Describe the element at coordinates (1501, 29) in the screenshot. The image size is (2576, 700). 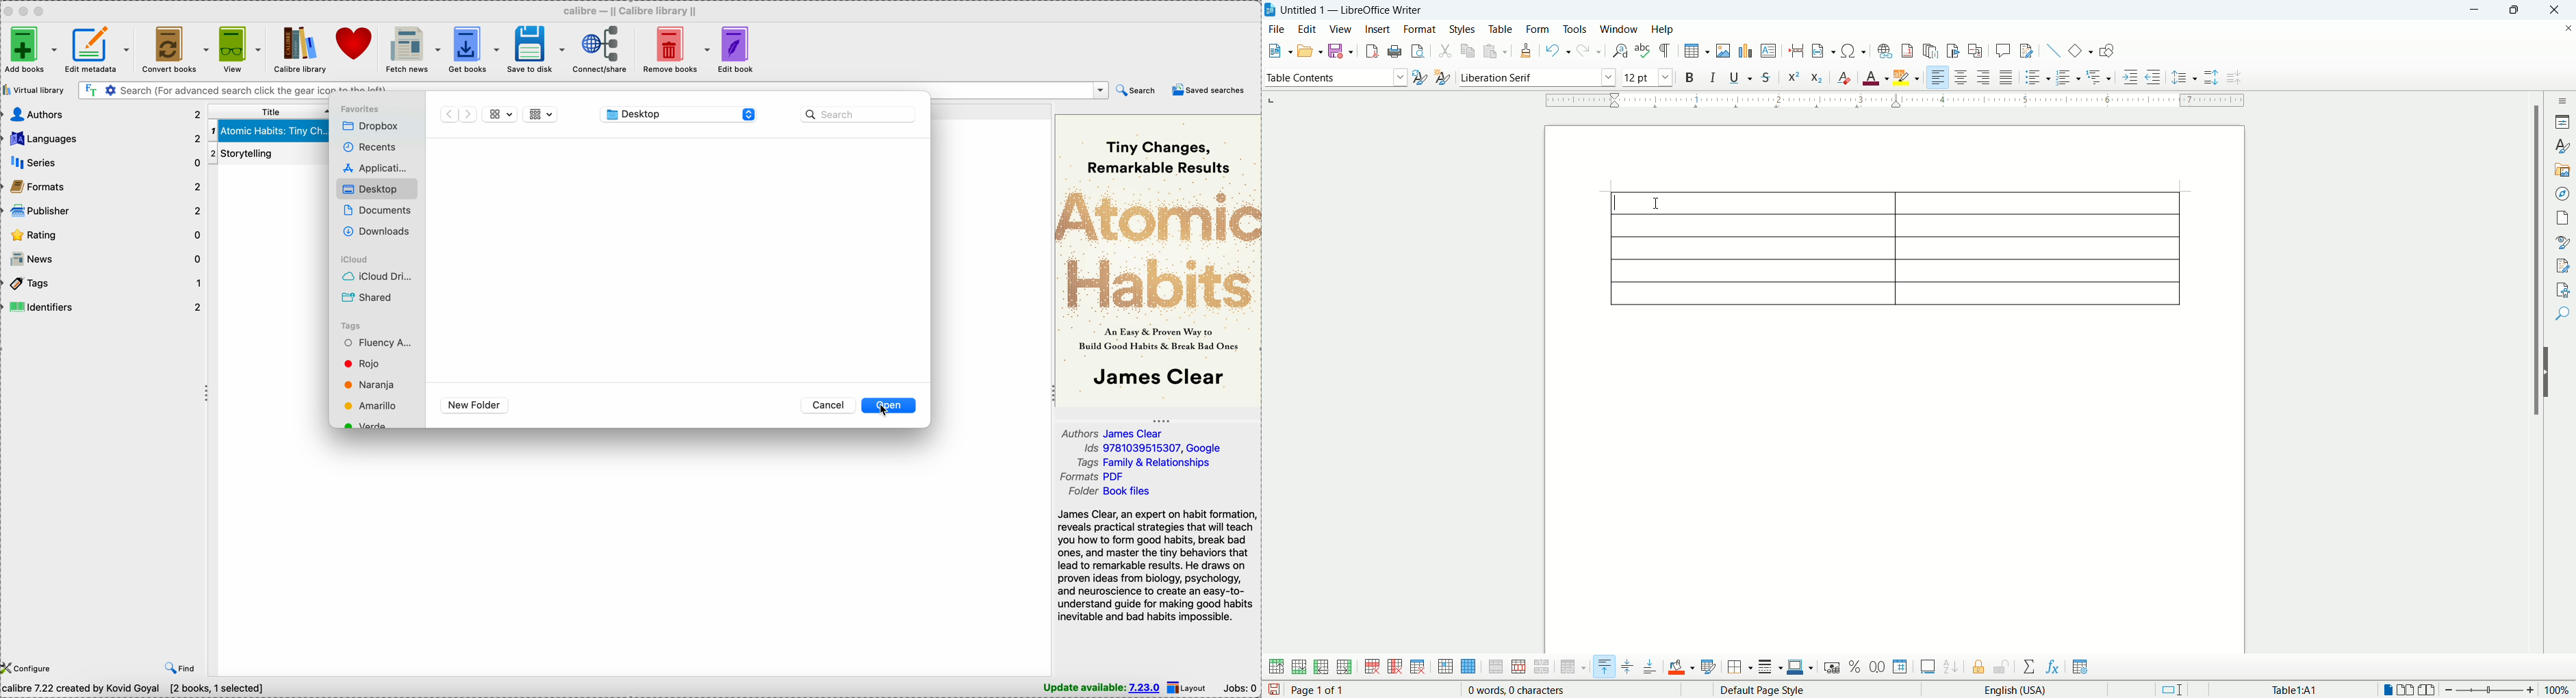
I see `table` at that location.